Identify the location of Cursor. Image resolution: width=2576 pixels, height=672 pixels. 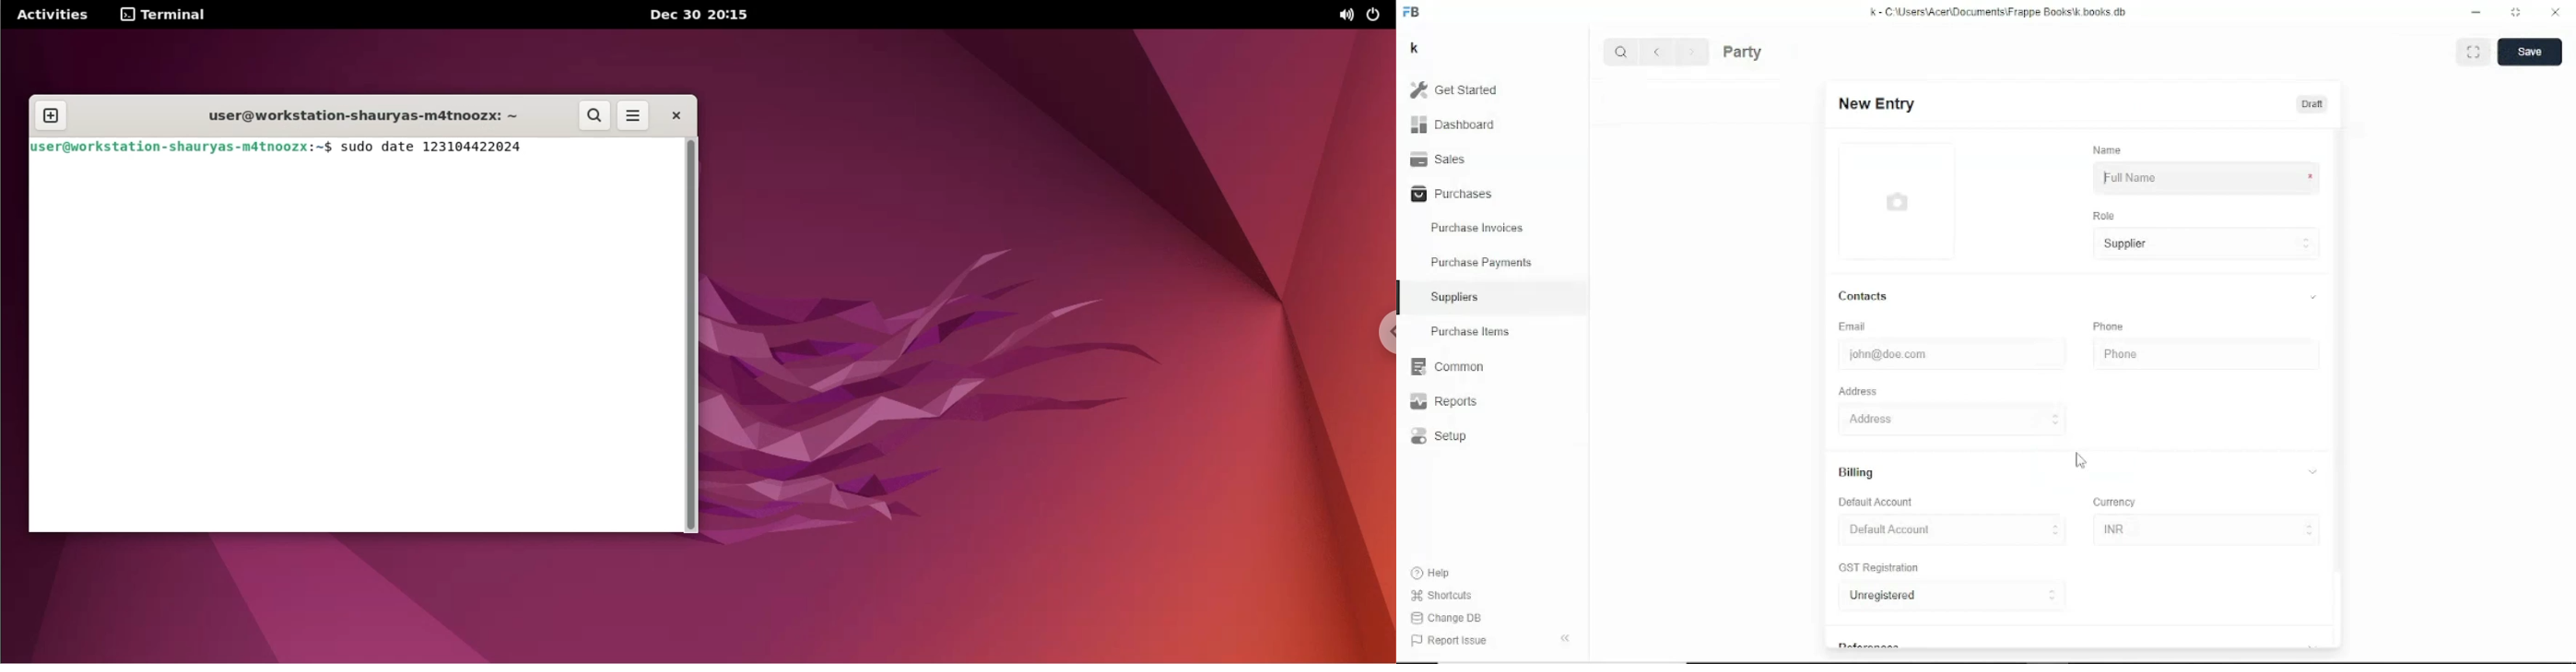
(2104, 179).